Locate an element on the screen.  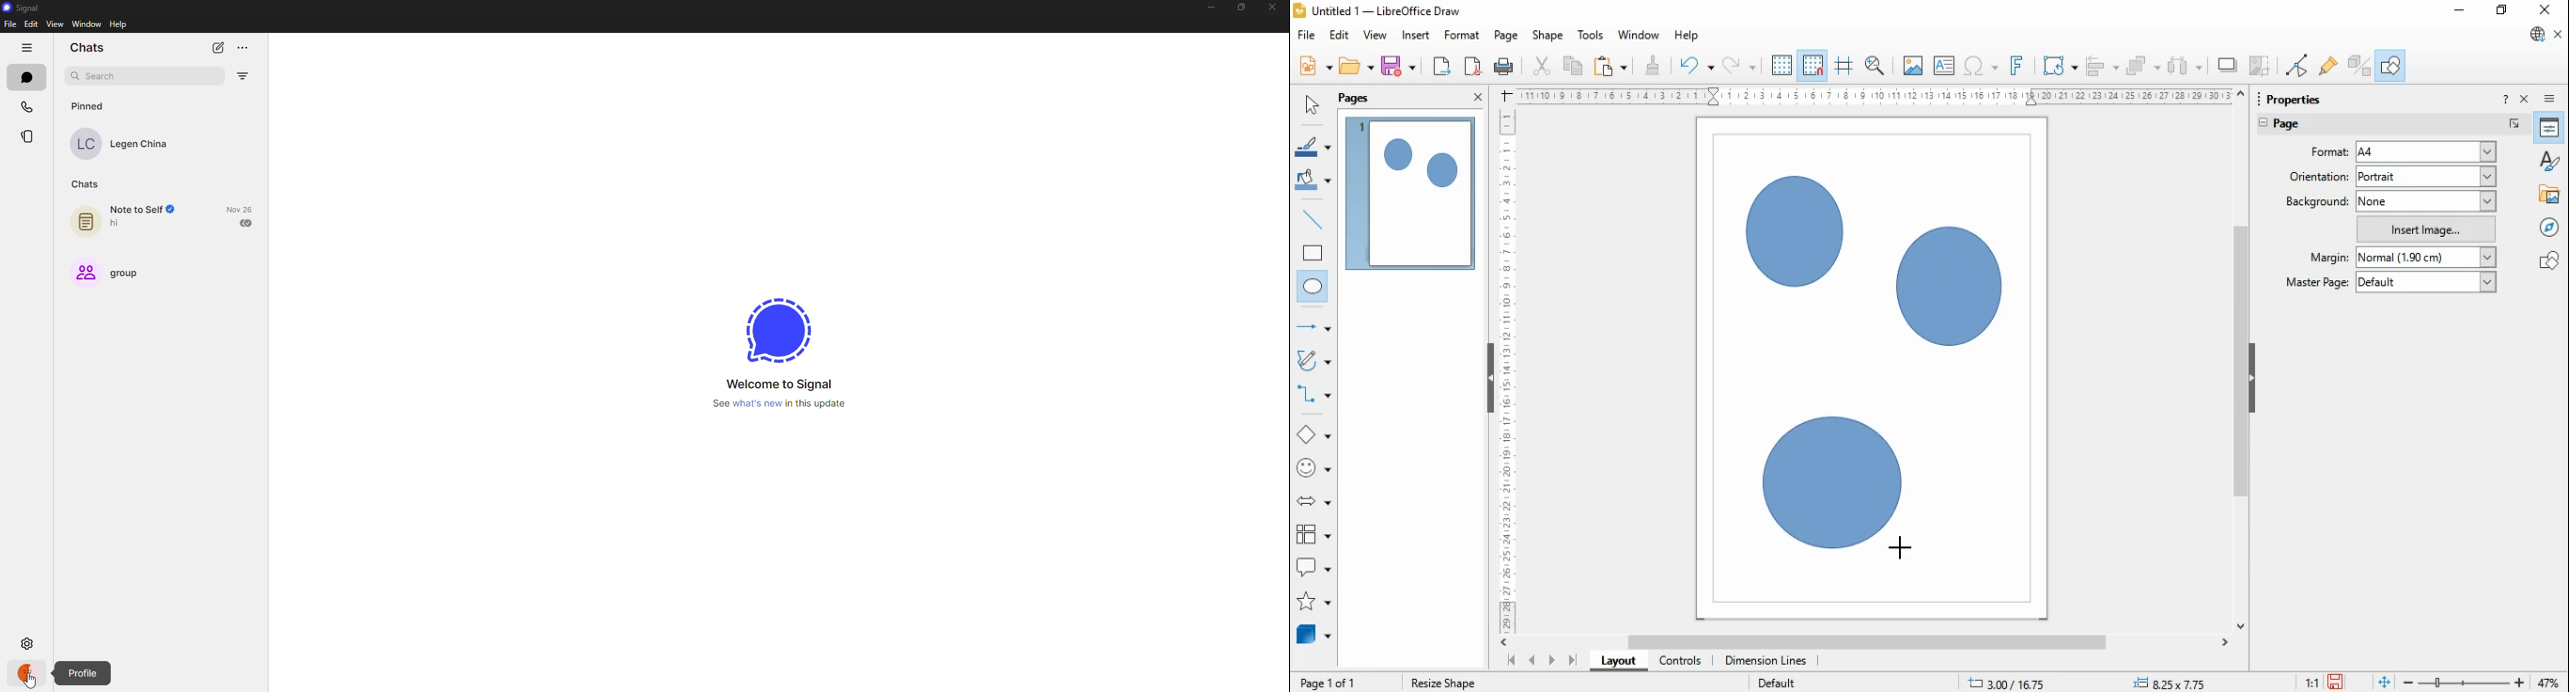
next page is located at coordinates (1552, 662).